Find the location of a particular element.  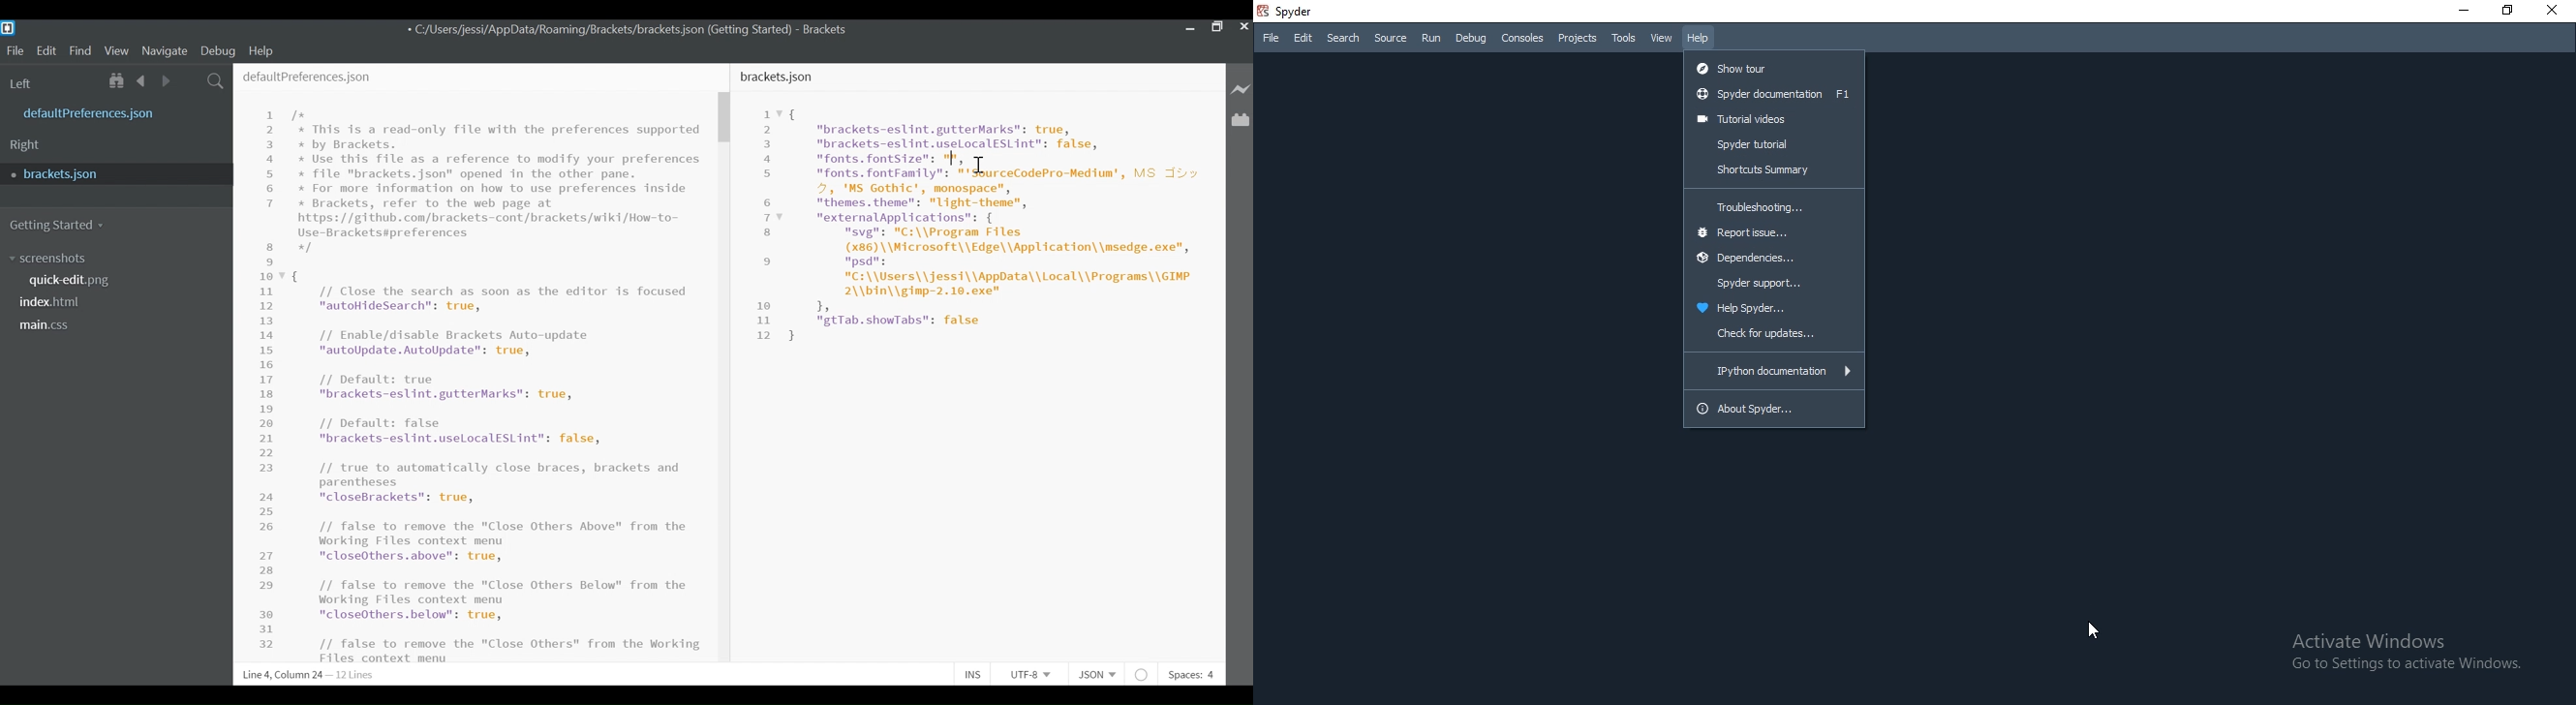

Activate Windows
Go to Settings to activate Windows. is located at coordinates (2391, 651).